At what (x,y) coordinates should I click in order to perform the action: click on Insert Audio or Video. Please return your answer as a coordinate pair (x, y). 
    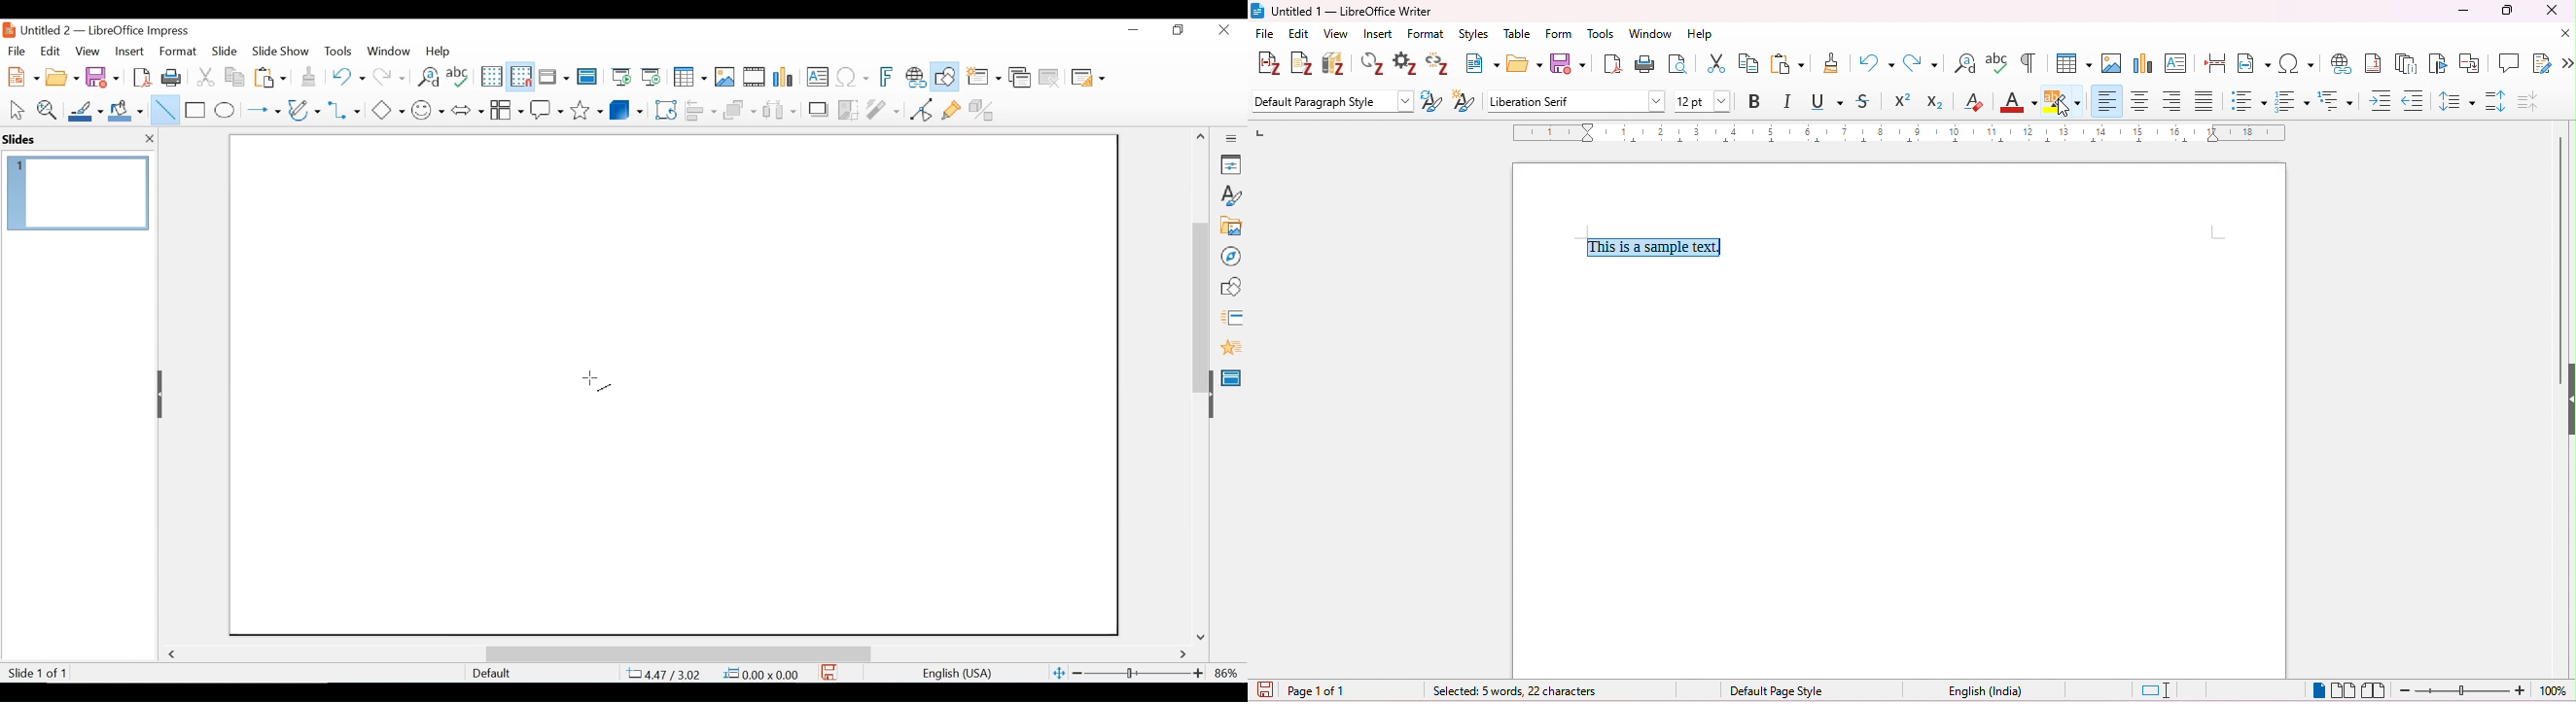
    Looking at the image, I should click on (755, 78).